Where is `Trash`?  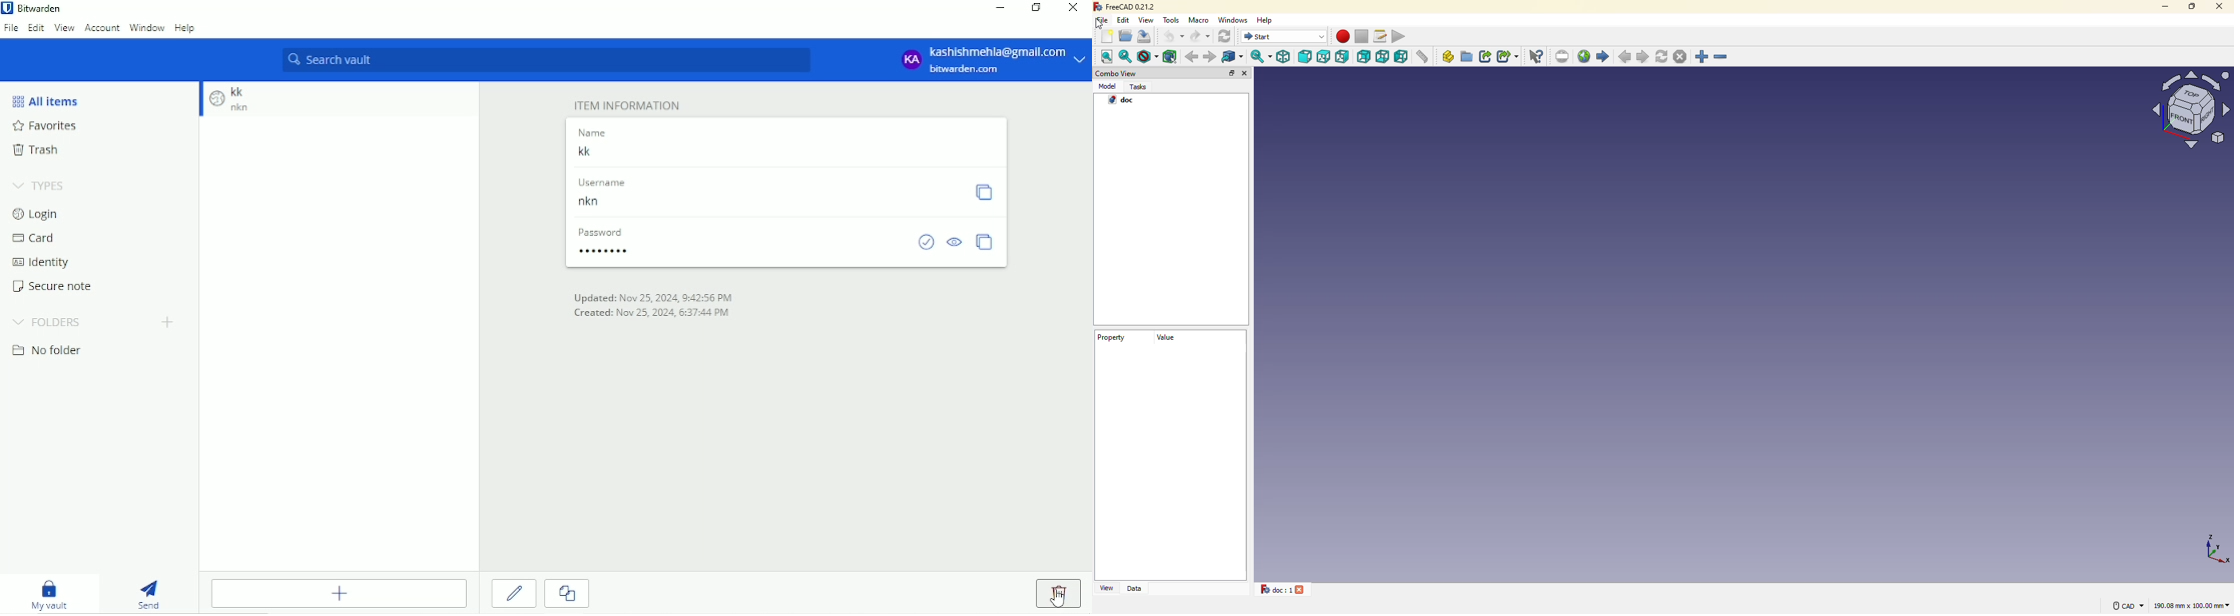 Trash is located at coordinates (38, 150).